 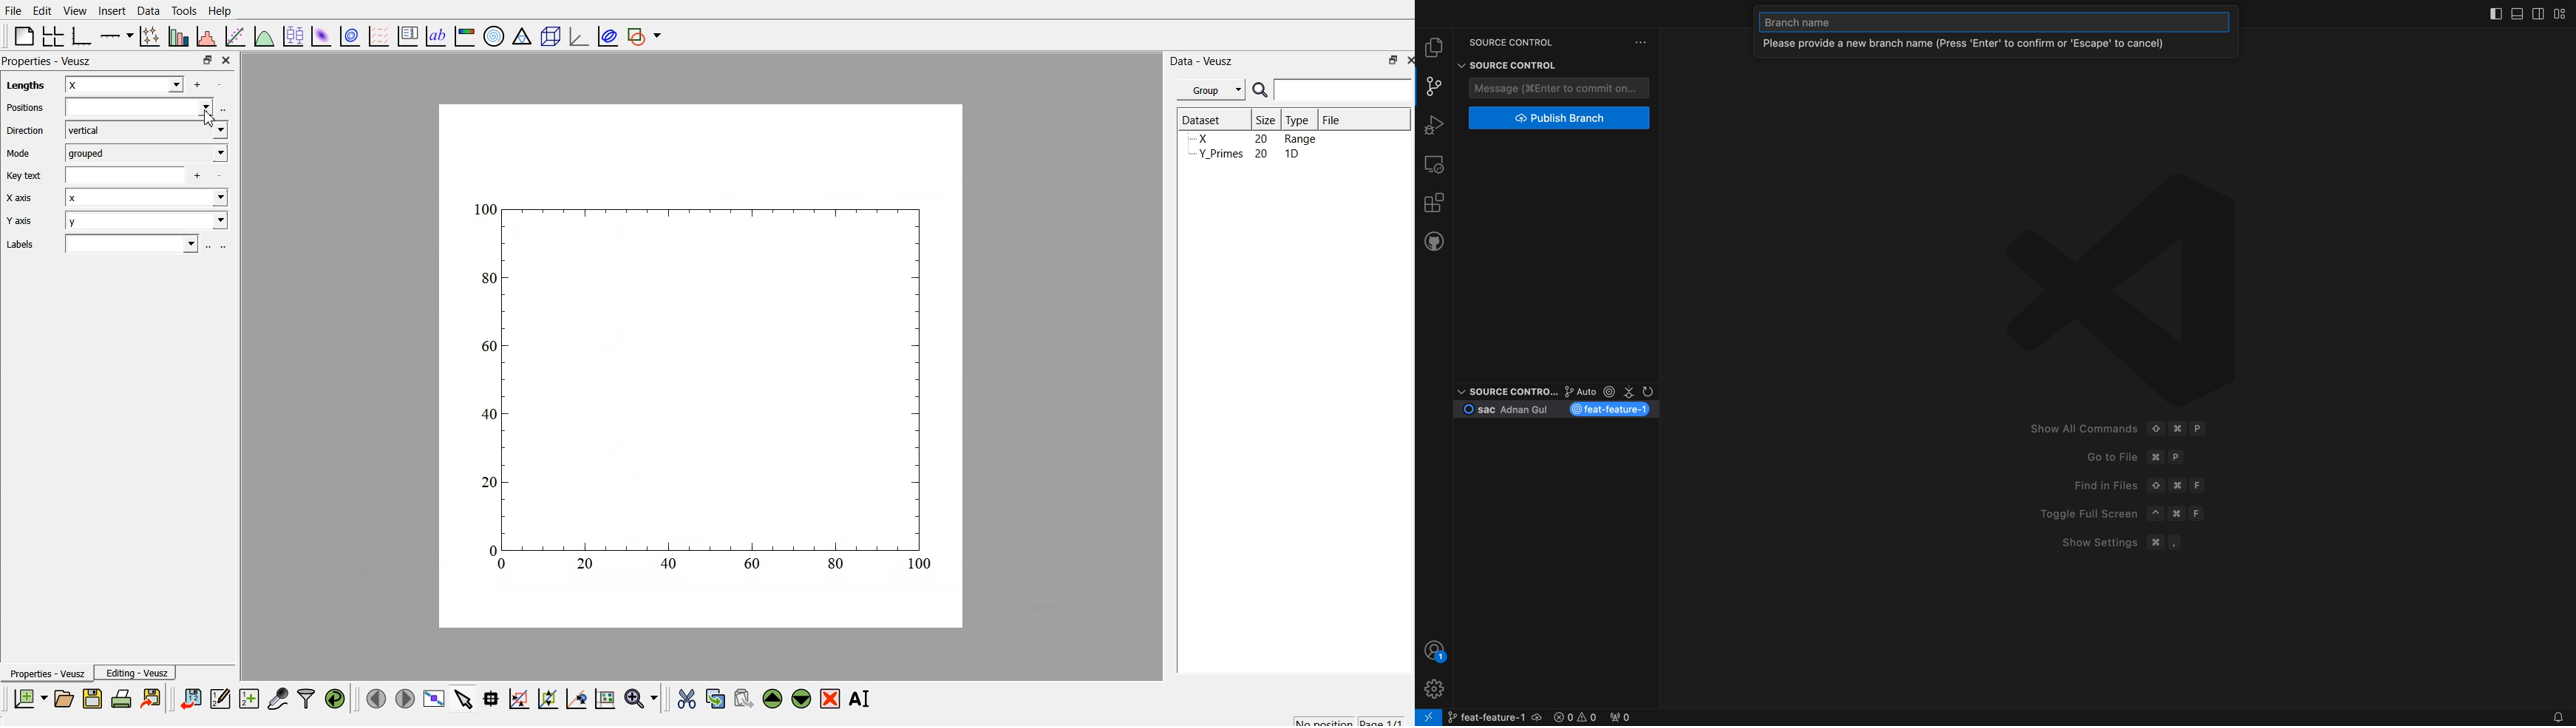 I want to click on print document, so click(x=123, y=699).